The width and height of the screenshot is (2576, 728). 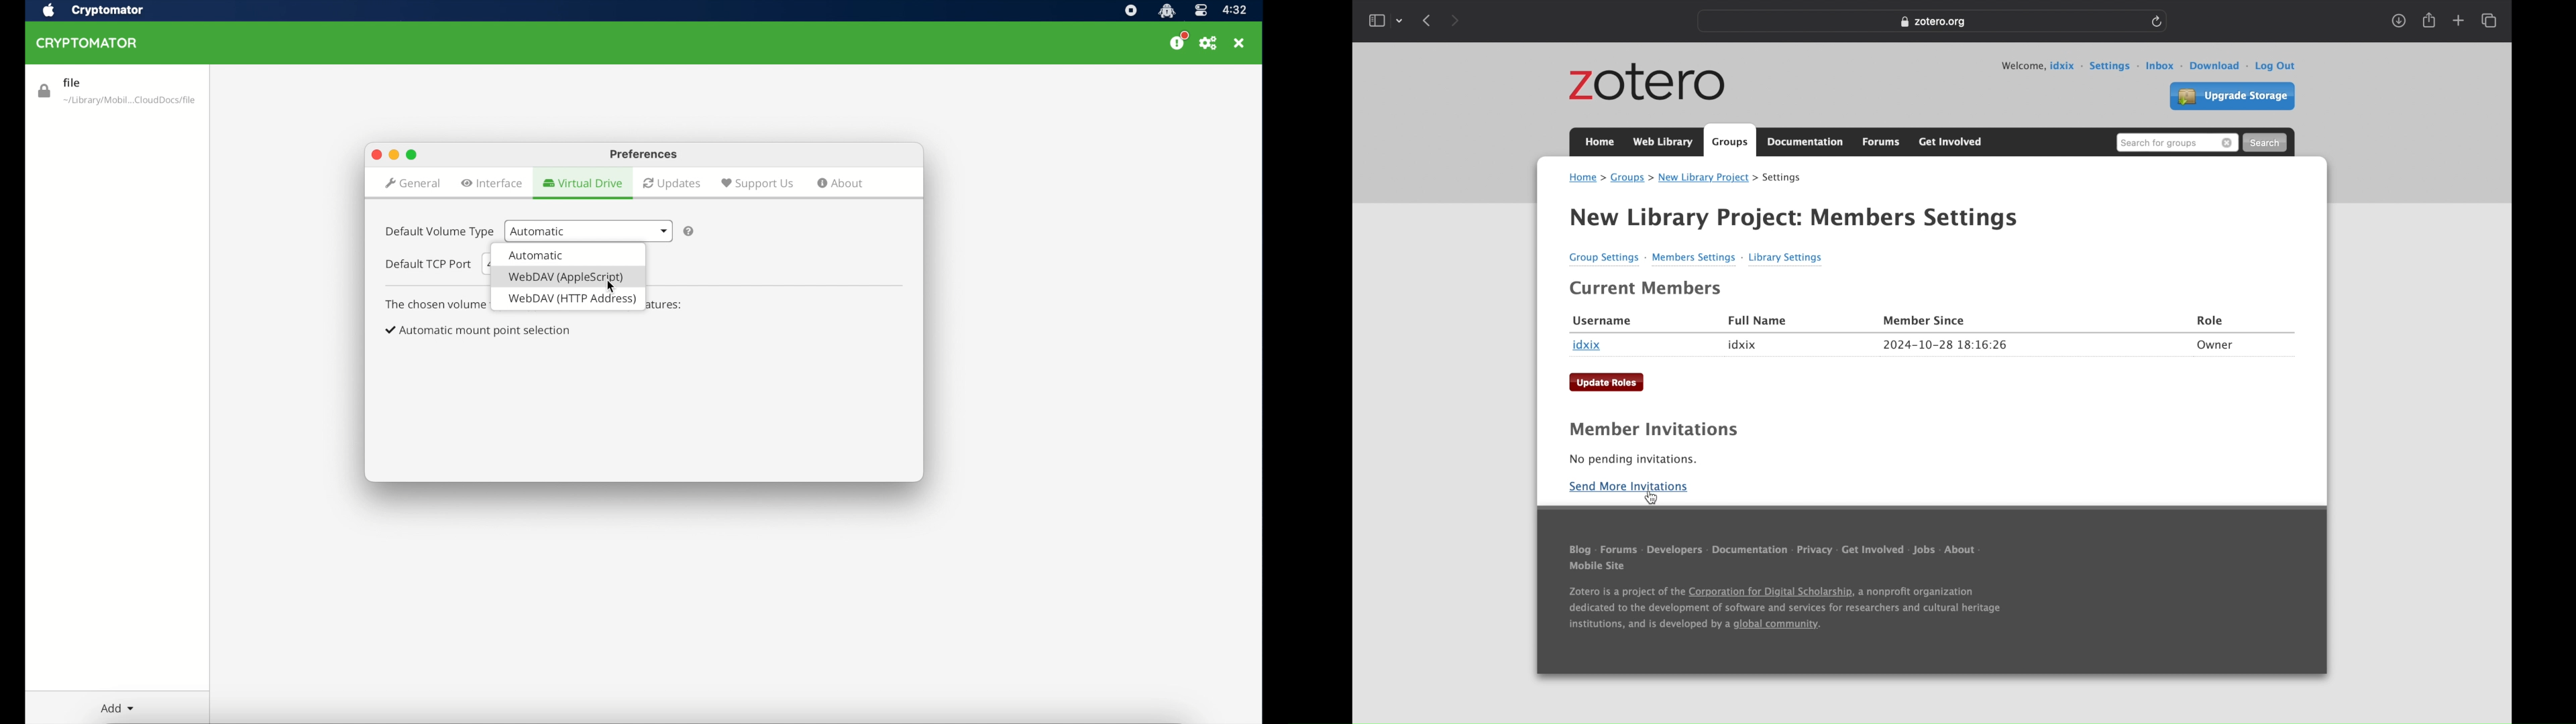 What do you see at coordinates (1376, 20) in the screenshot?
I see `show sidebar` at bounding box center [1376, 20].